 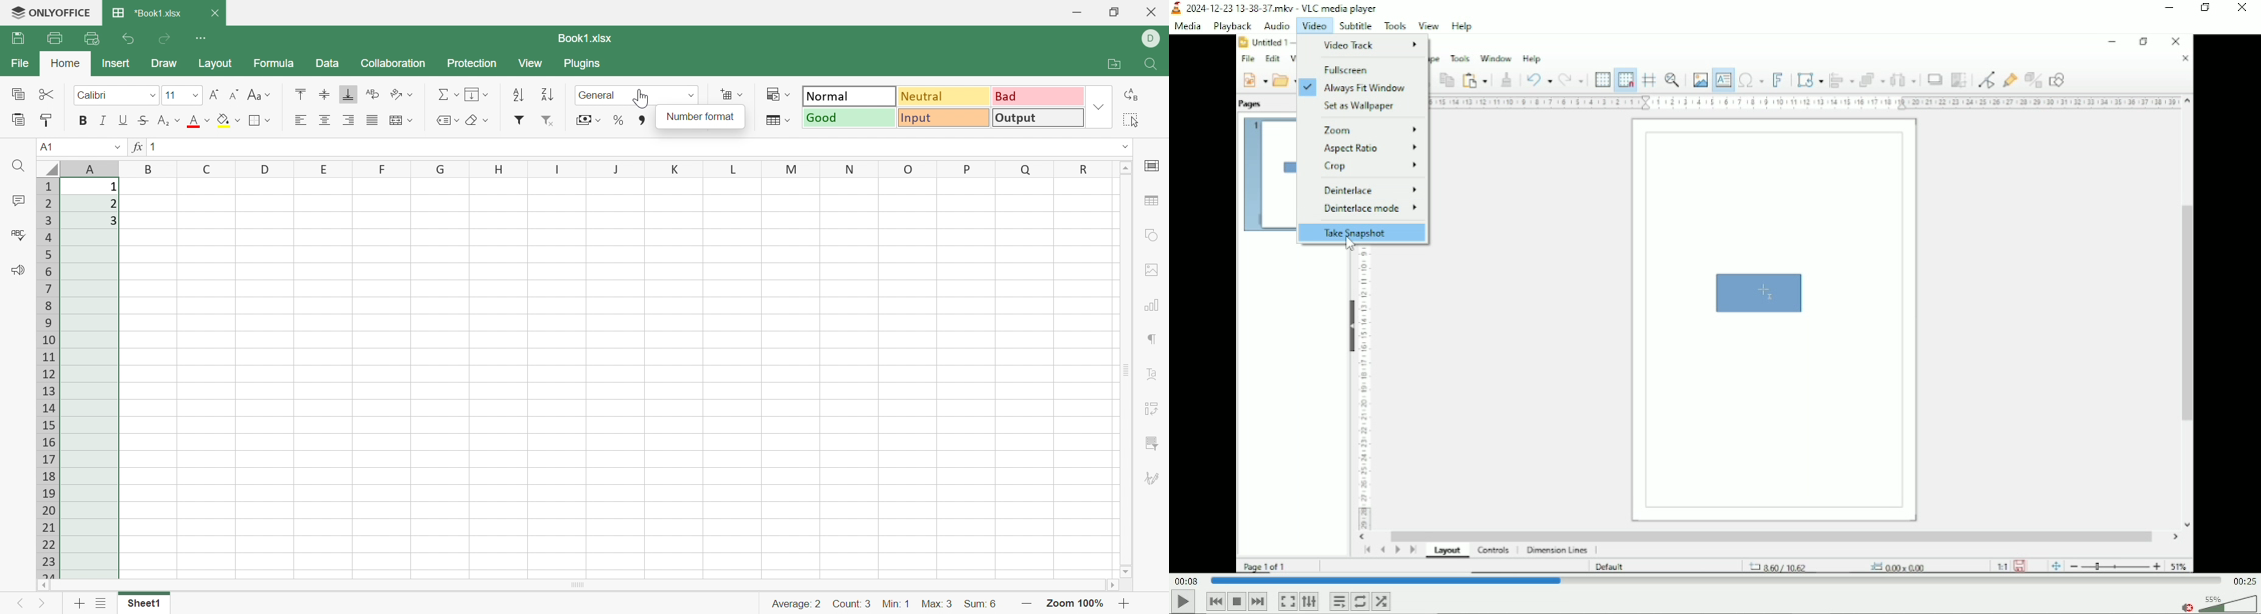 I want to click on Paragraph settings, so click(x=1154, y=339).